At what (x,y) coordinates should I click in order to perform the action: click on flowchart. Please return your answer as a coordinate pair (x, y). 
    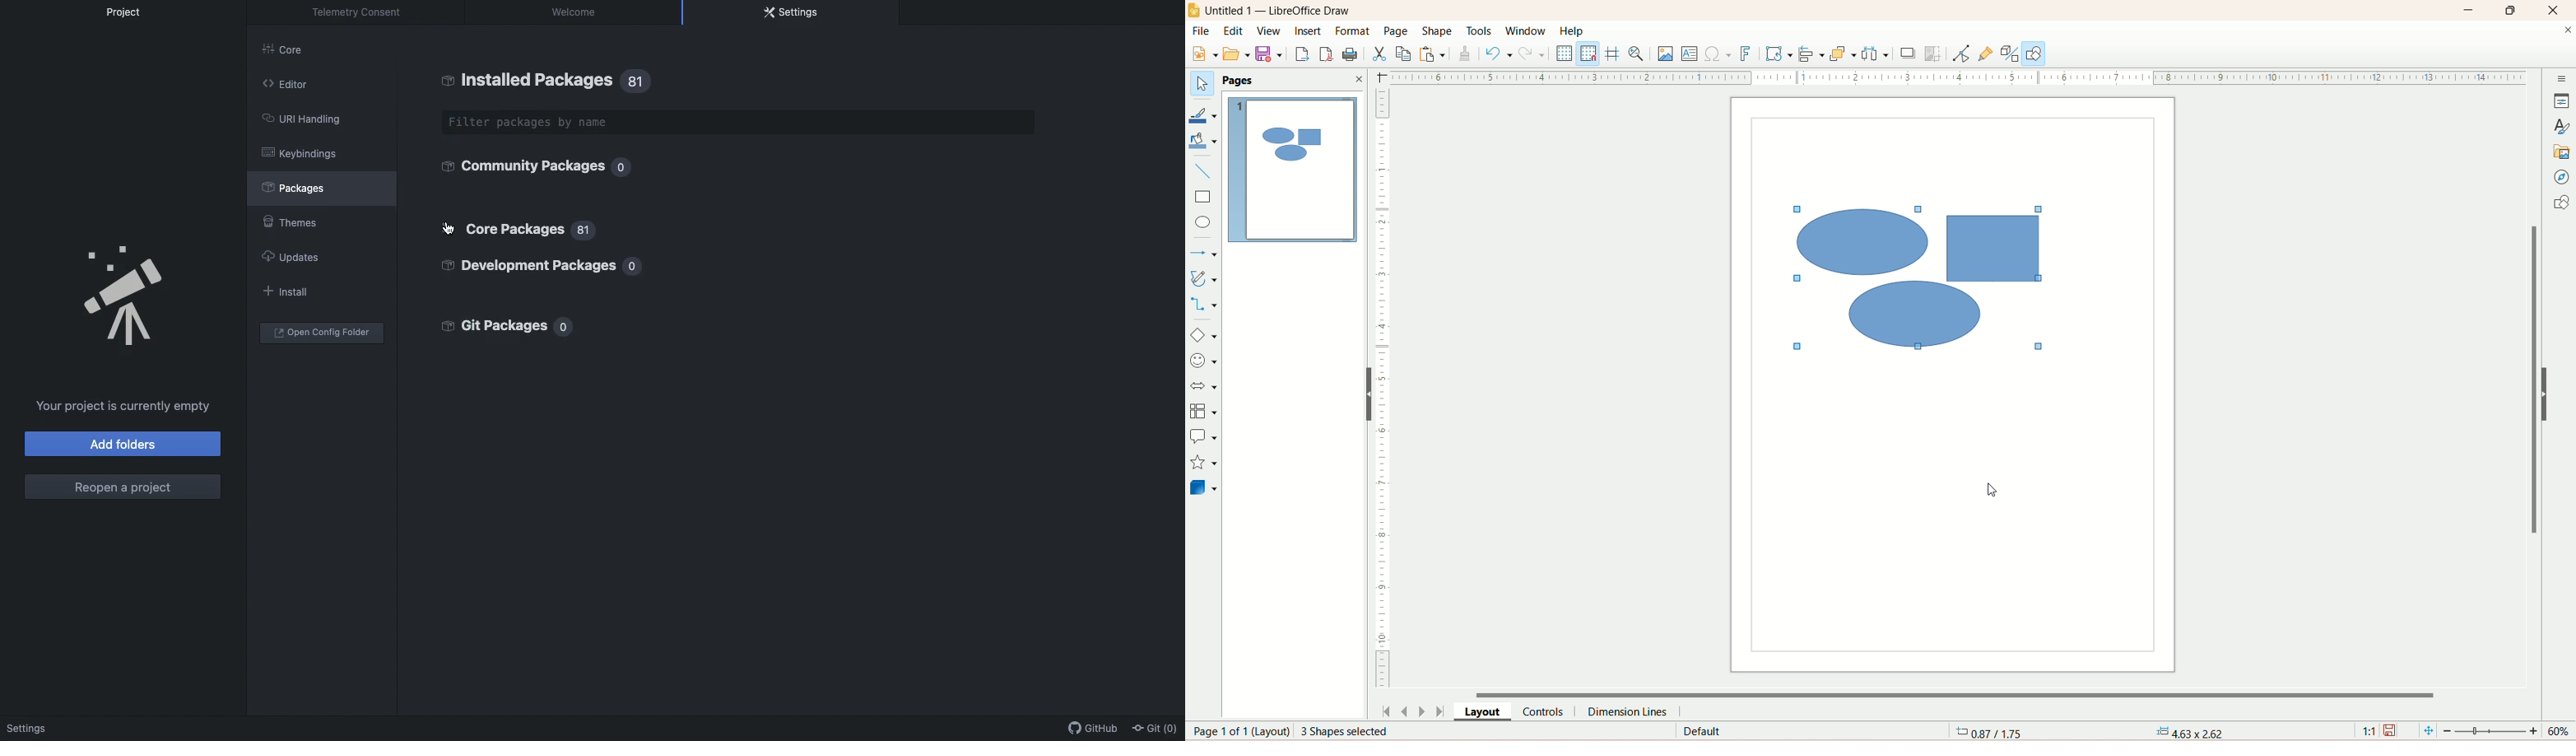
    Looking at the image, I should click on (1203, 410).